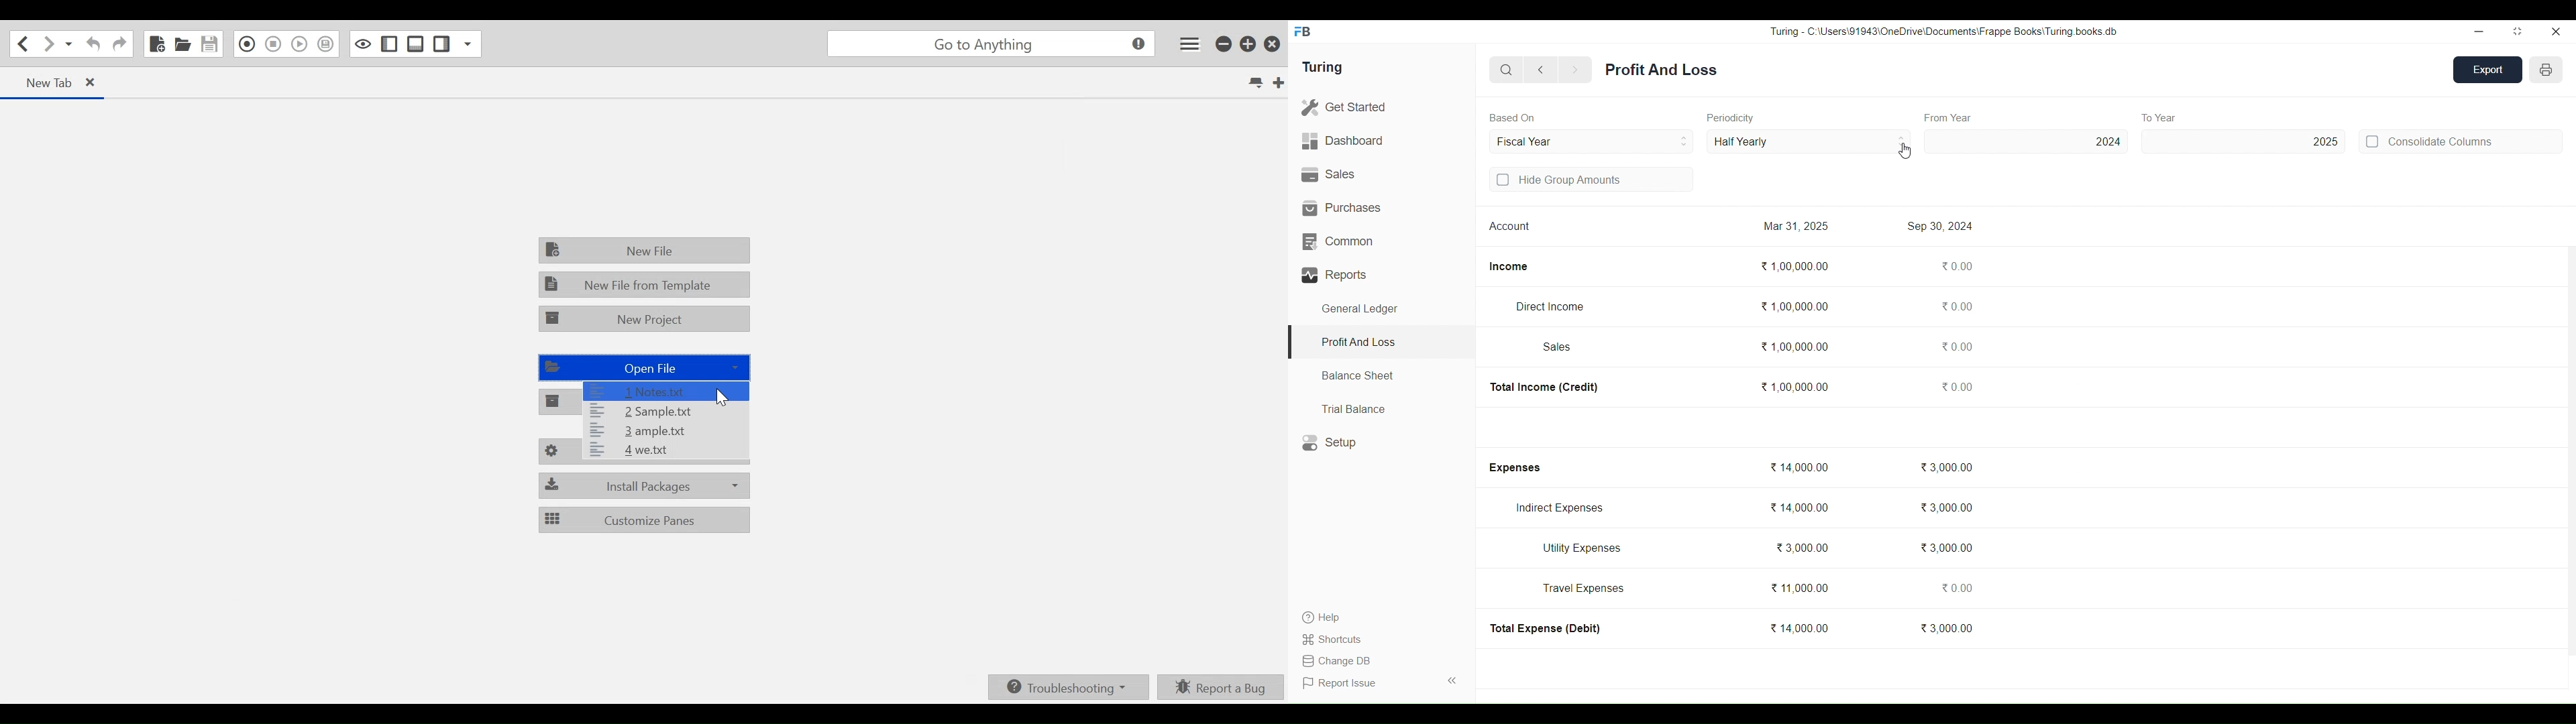  Describe the element at coordinates (2546, 70) in the screenshot. I see `Open report print view` at that location.